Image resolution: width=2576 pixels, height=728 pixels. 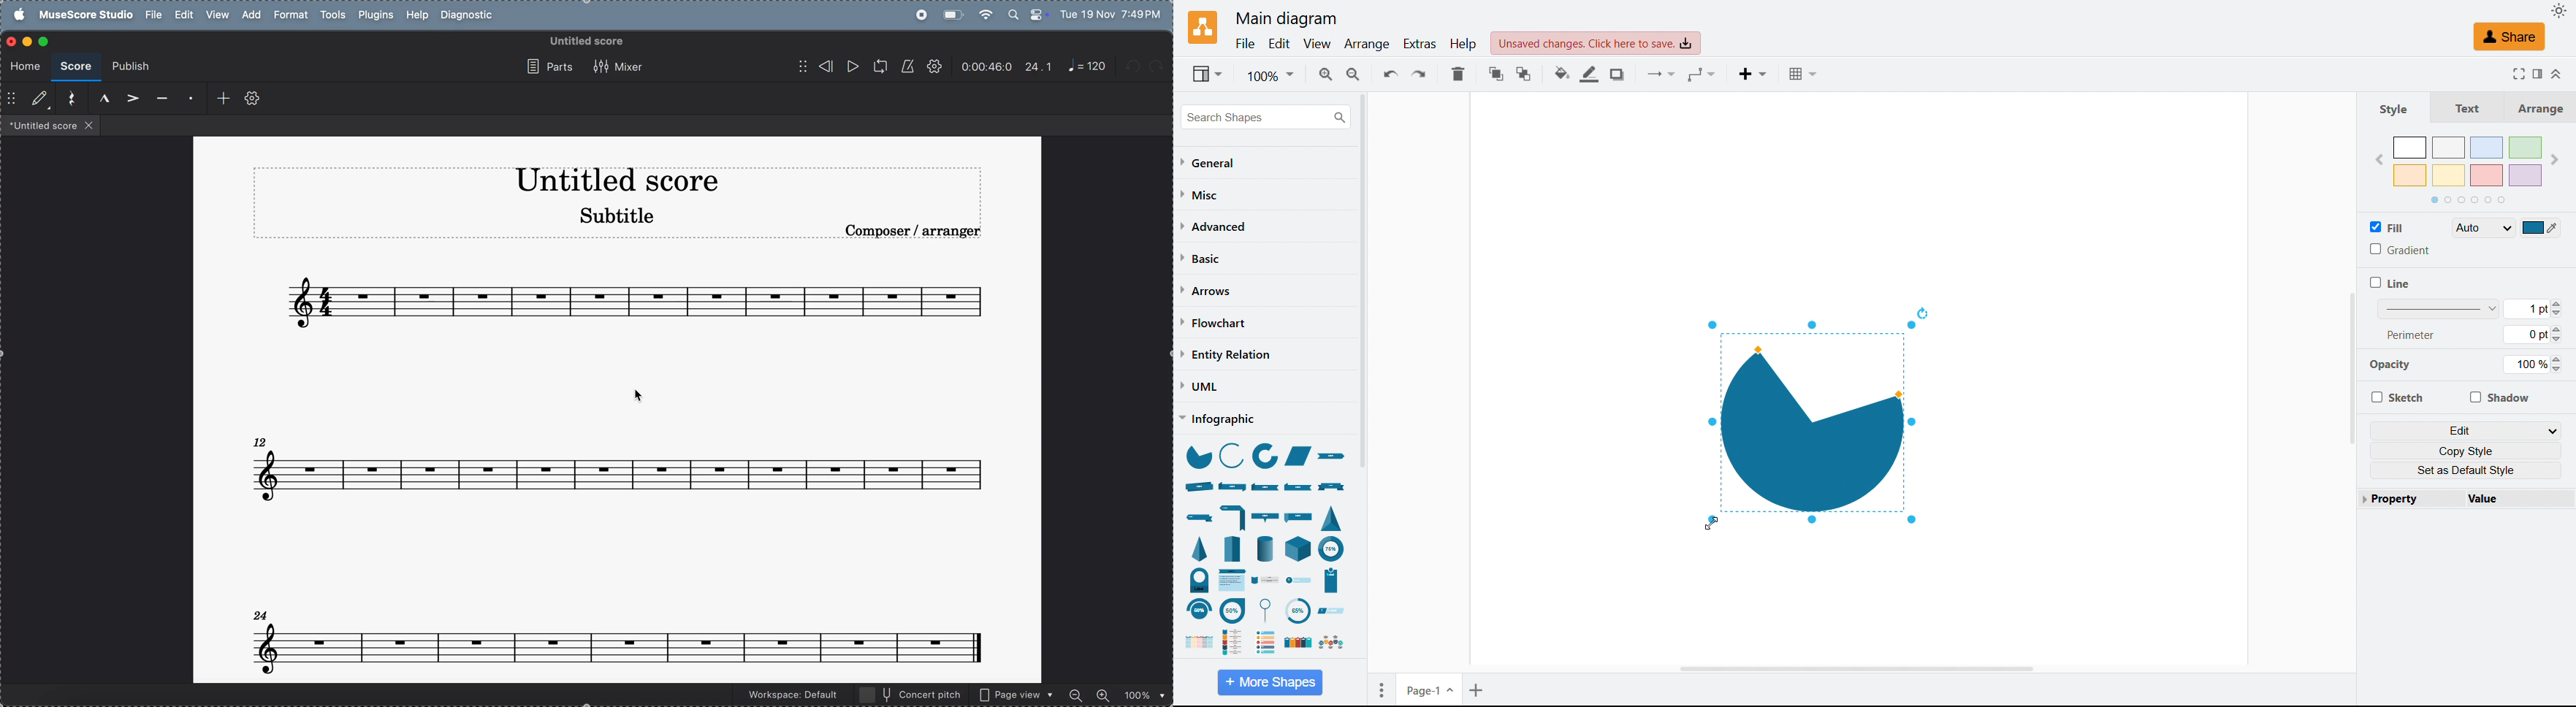 What do you see at coordinates (617, 637) in the screenshot?
I see `notes` at bounding box center [617, 637].